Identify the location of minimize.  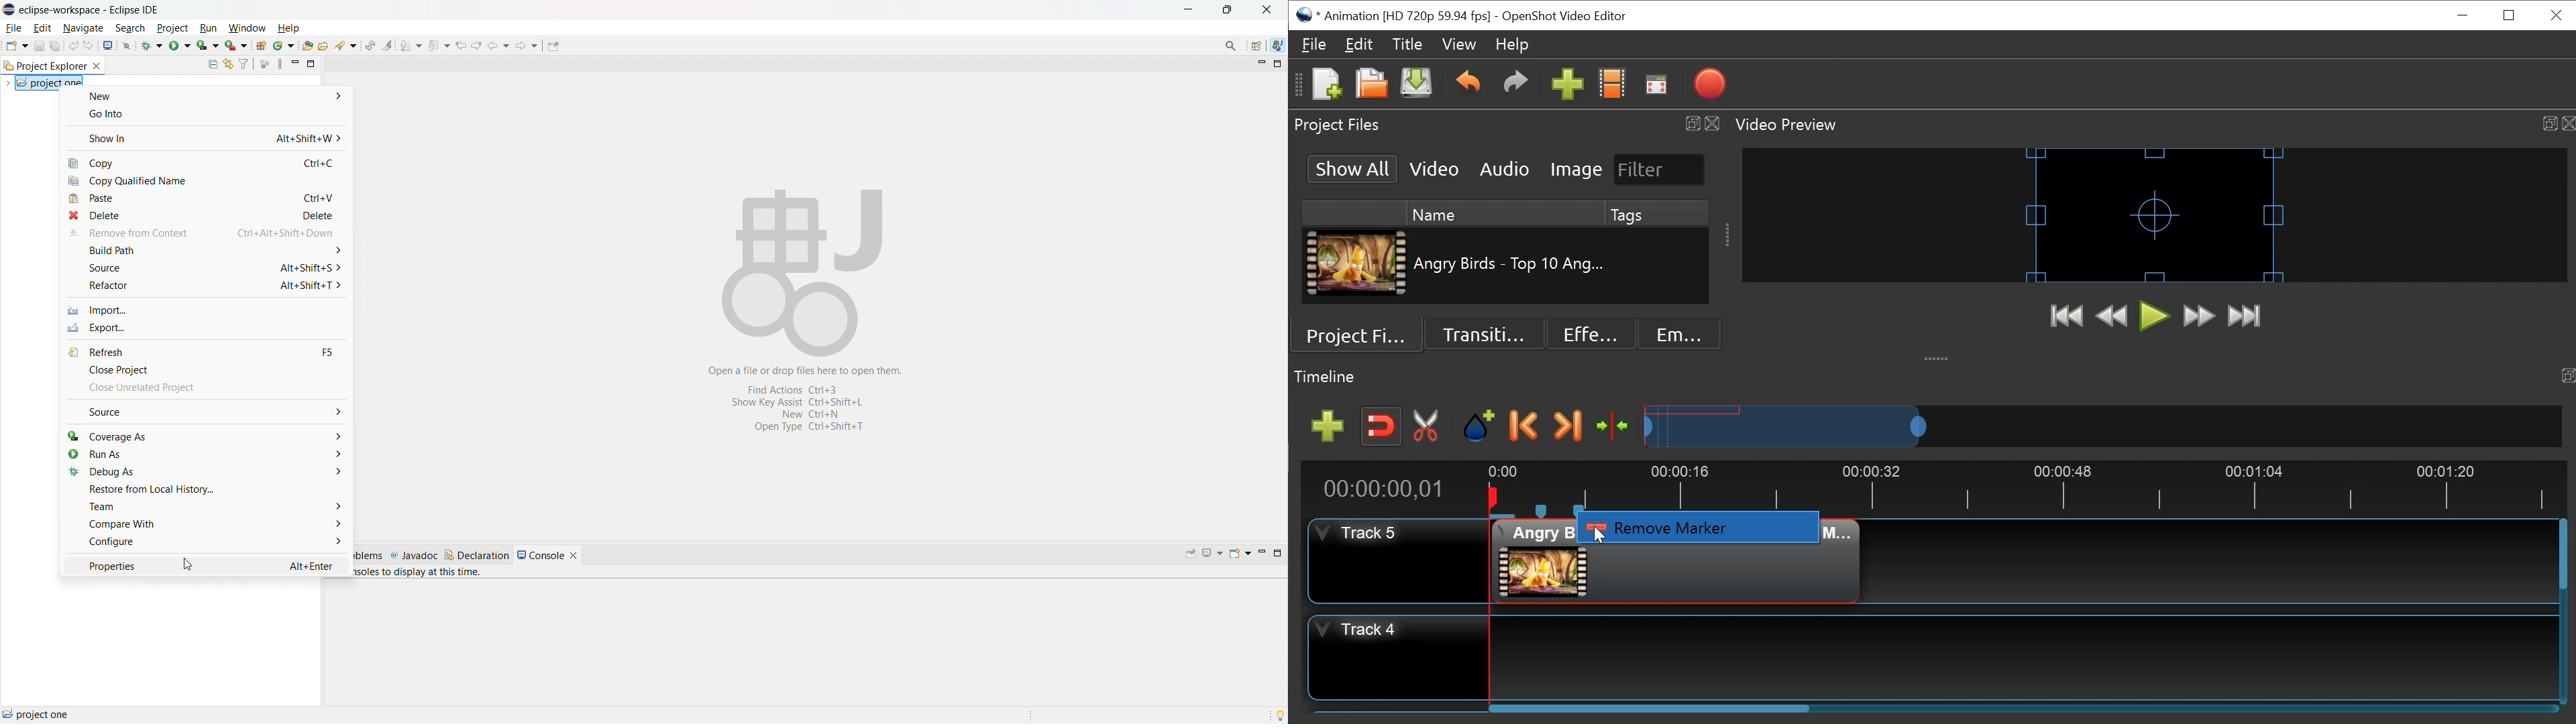
(2464, 15).